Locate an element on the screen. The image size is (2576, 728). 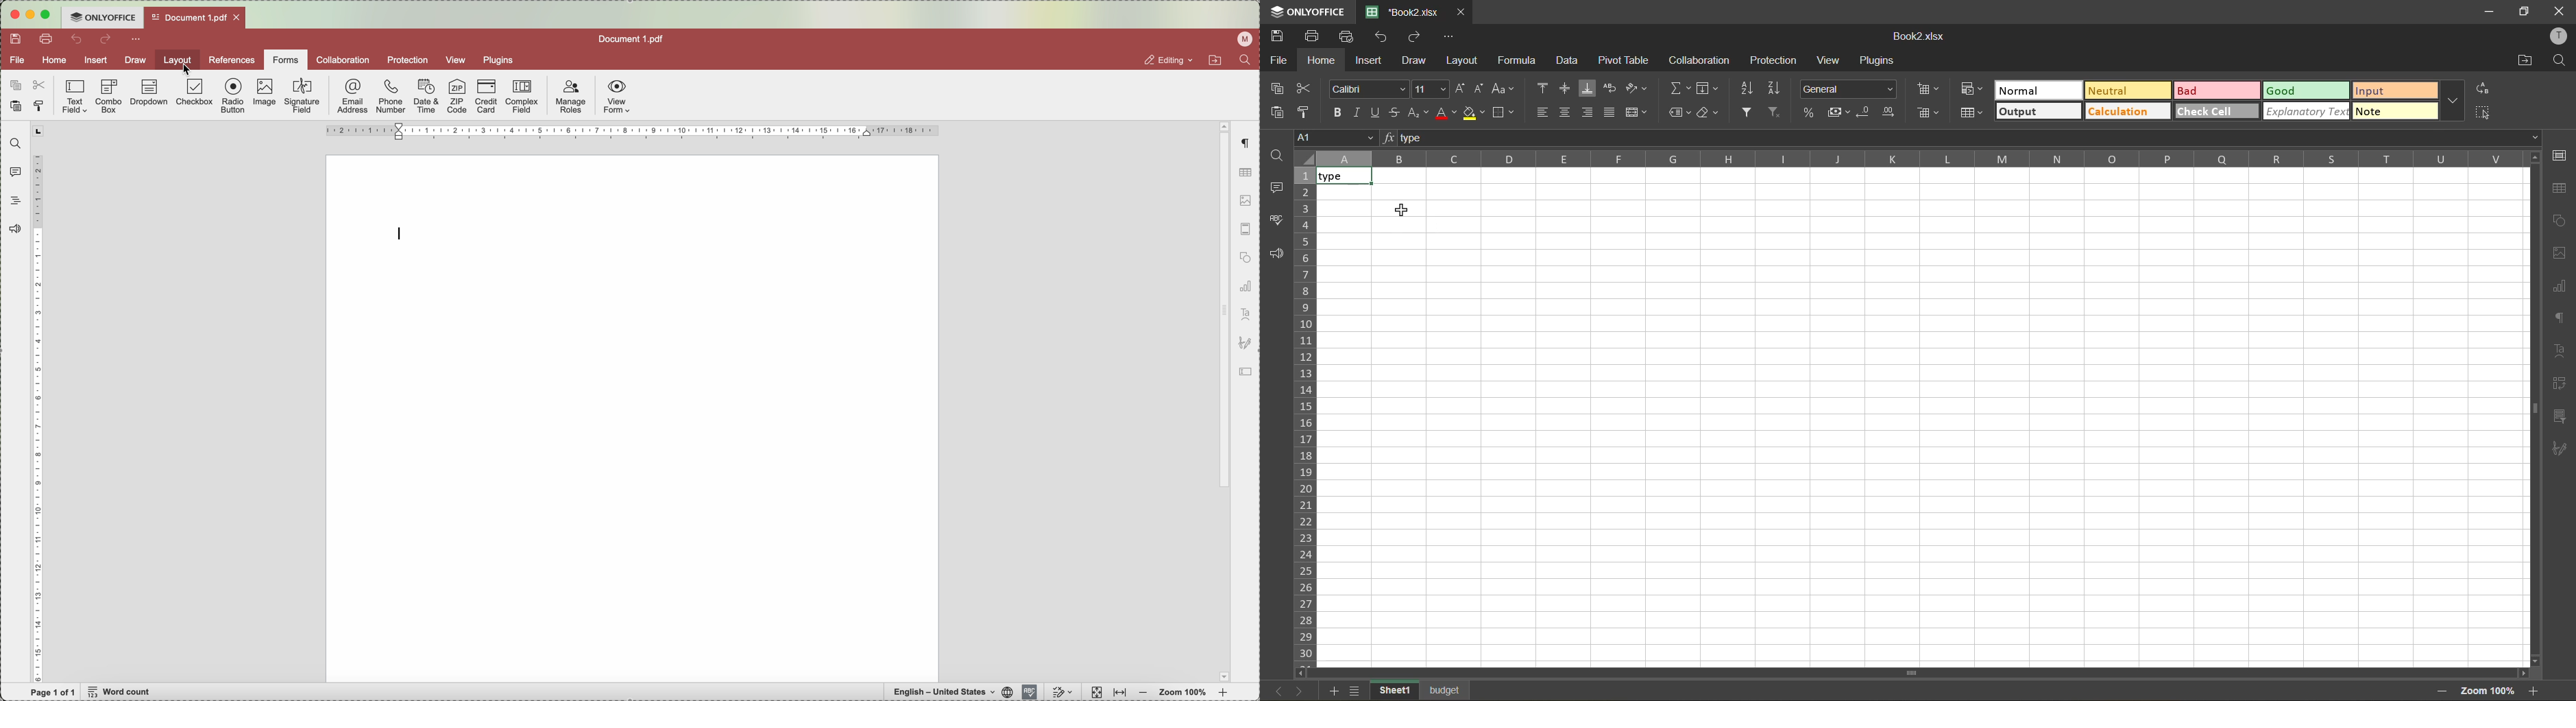
cut is located at coordinates (41, 84).